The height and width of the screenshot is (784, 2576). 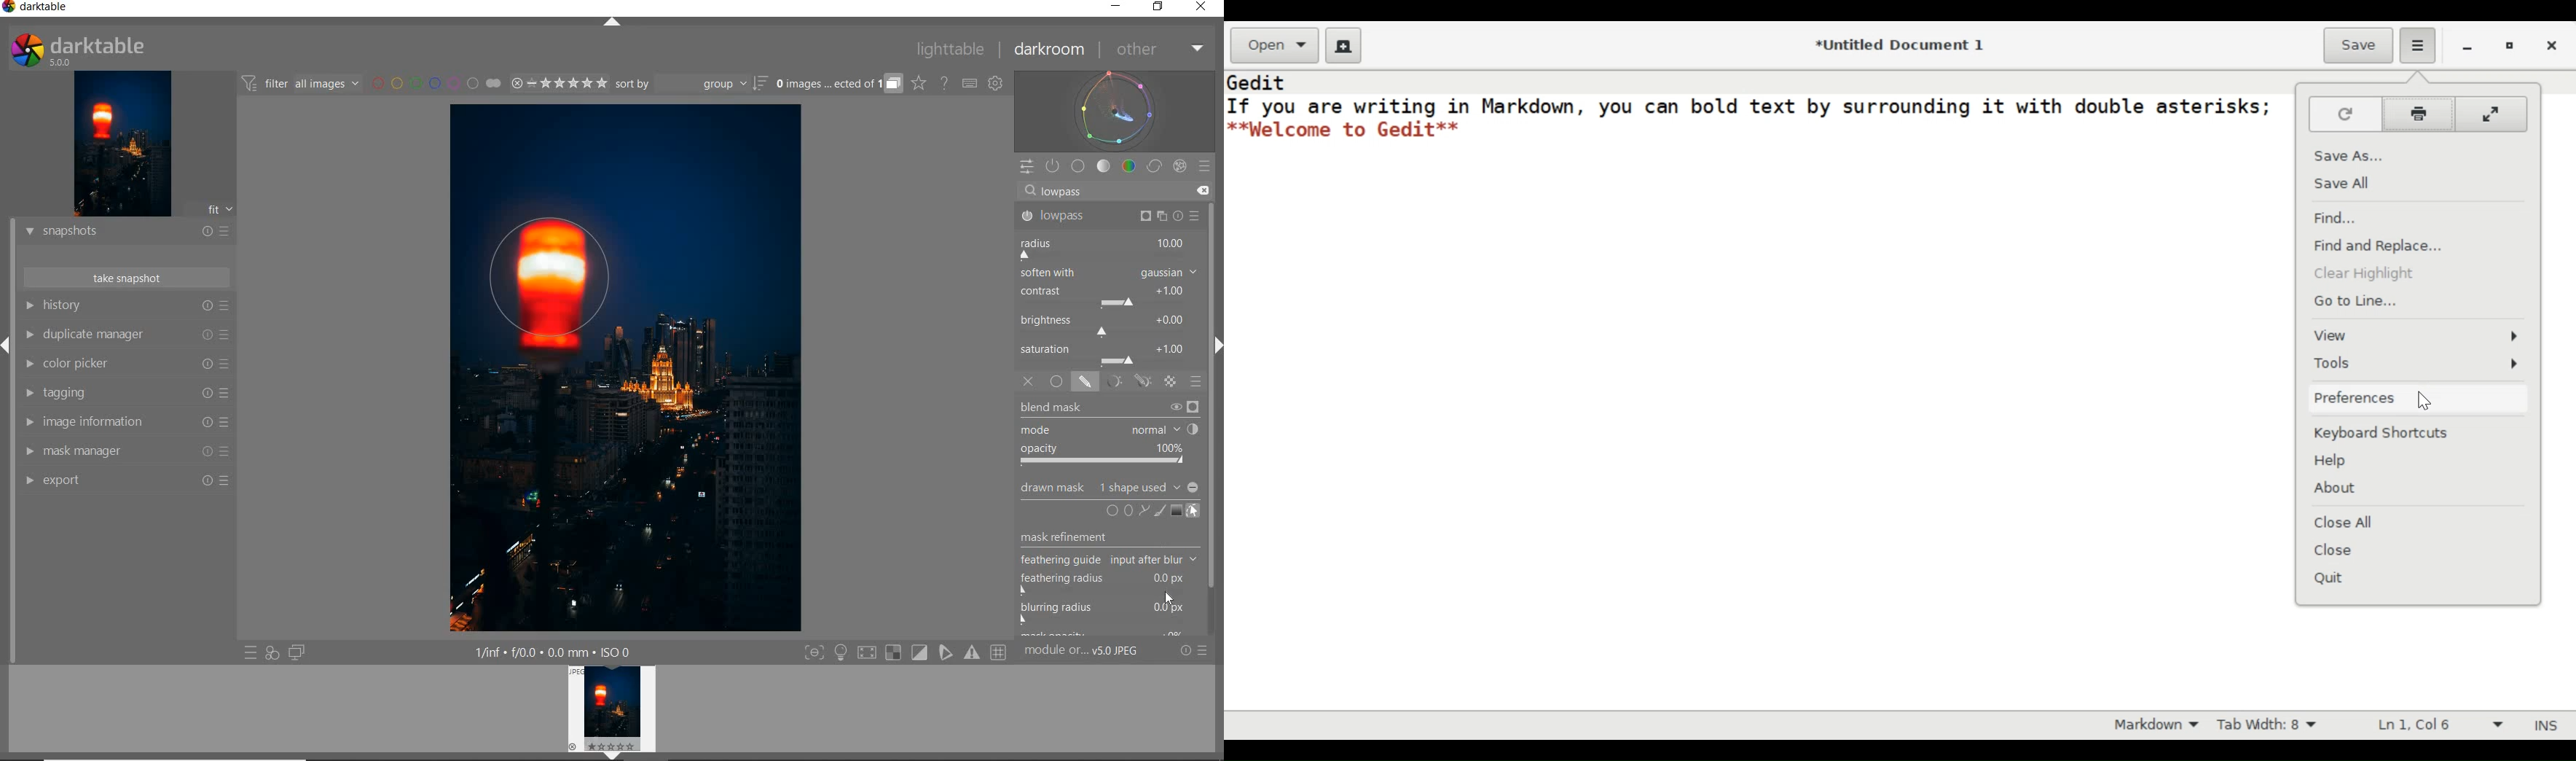 I want to click on SORT, so click(x=690, y=85).